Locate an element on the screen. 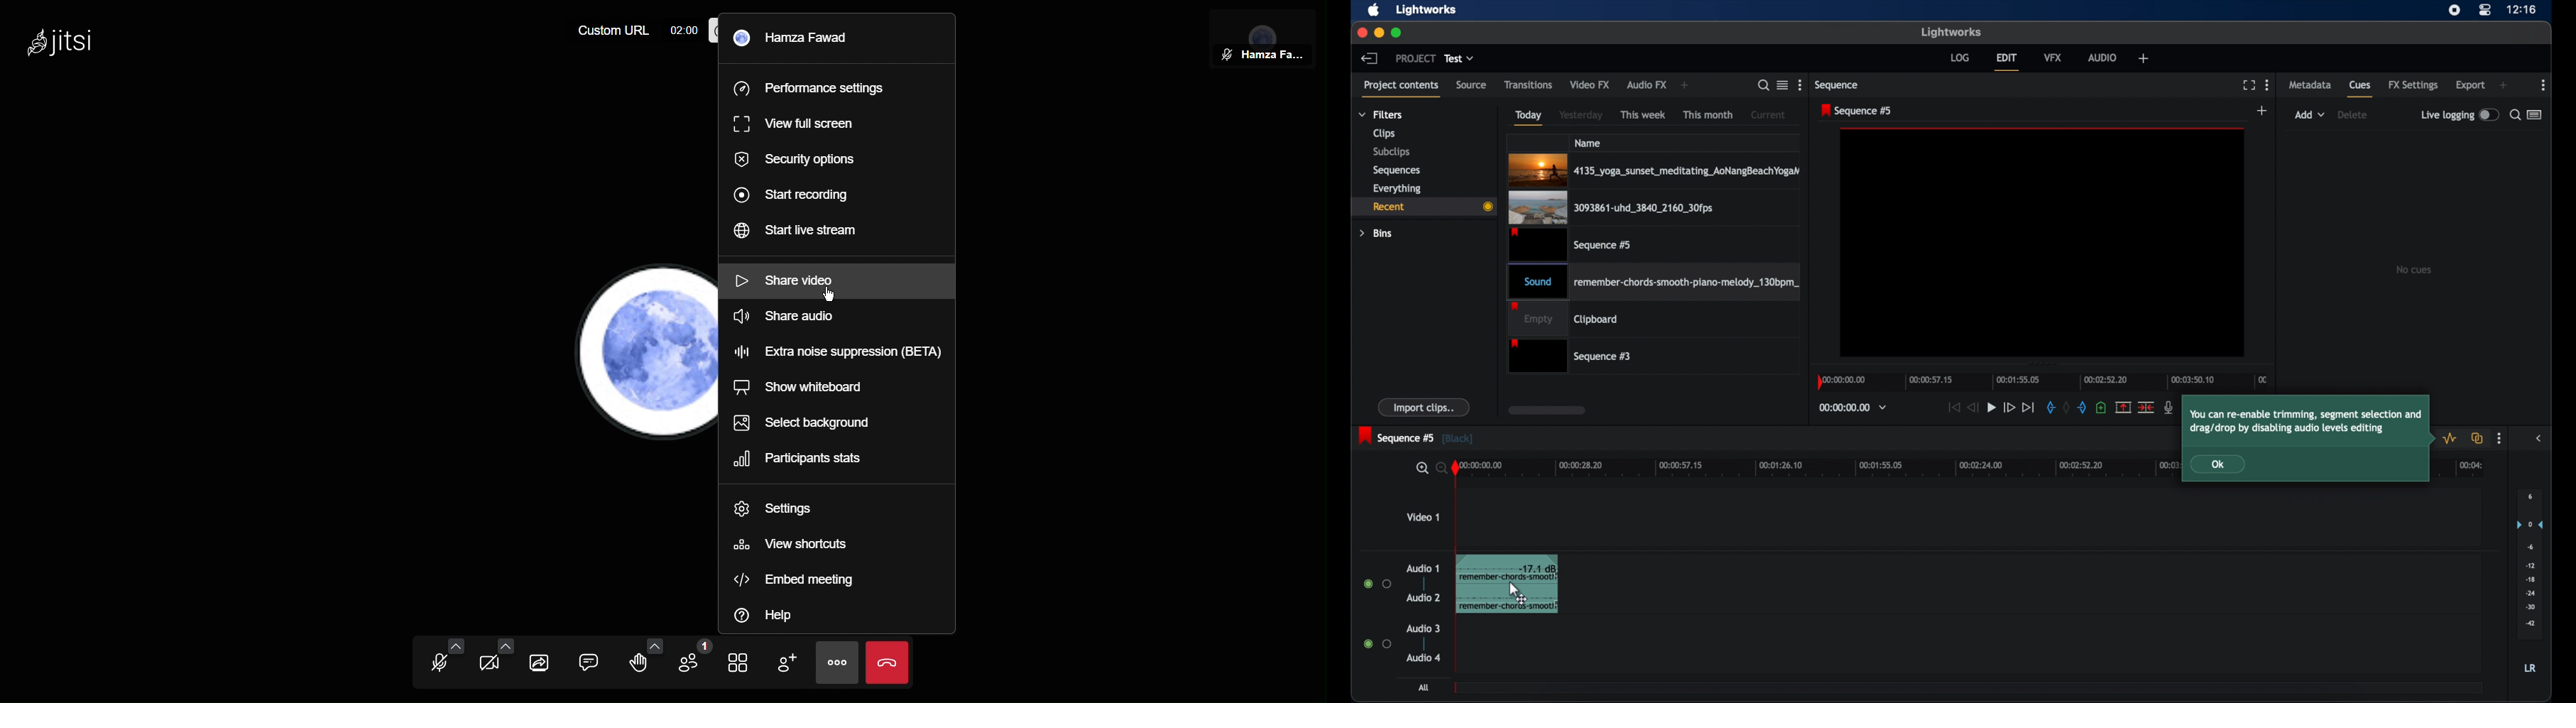 This screenshot has height=728, width=2576. more options is located at coordinates (2544, 85).